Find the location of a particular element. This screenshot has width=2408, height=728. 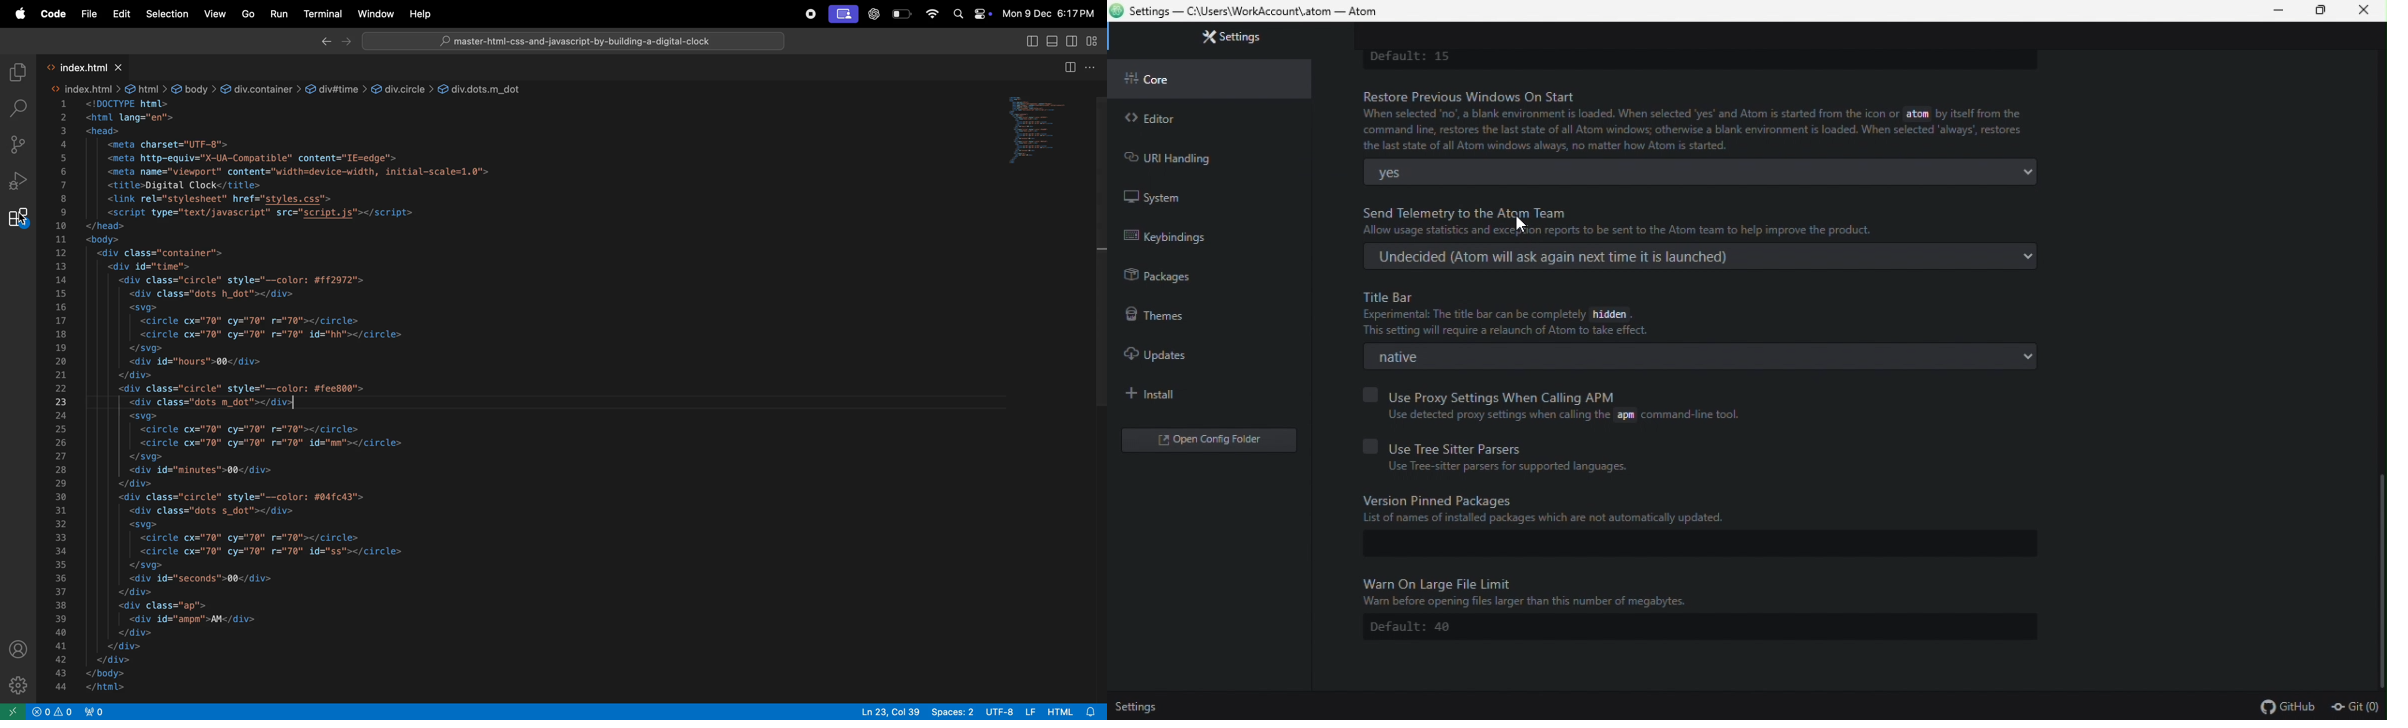

Packages is located at coordinates (1159, 280).